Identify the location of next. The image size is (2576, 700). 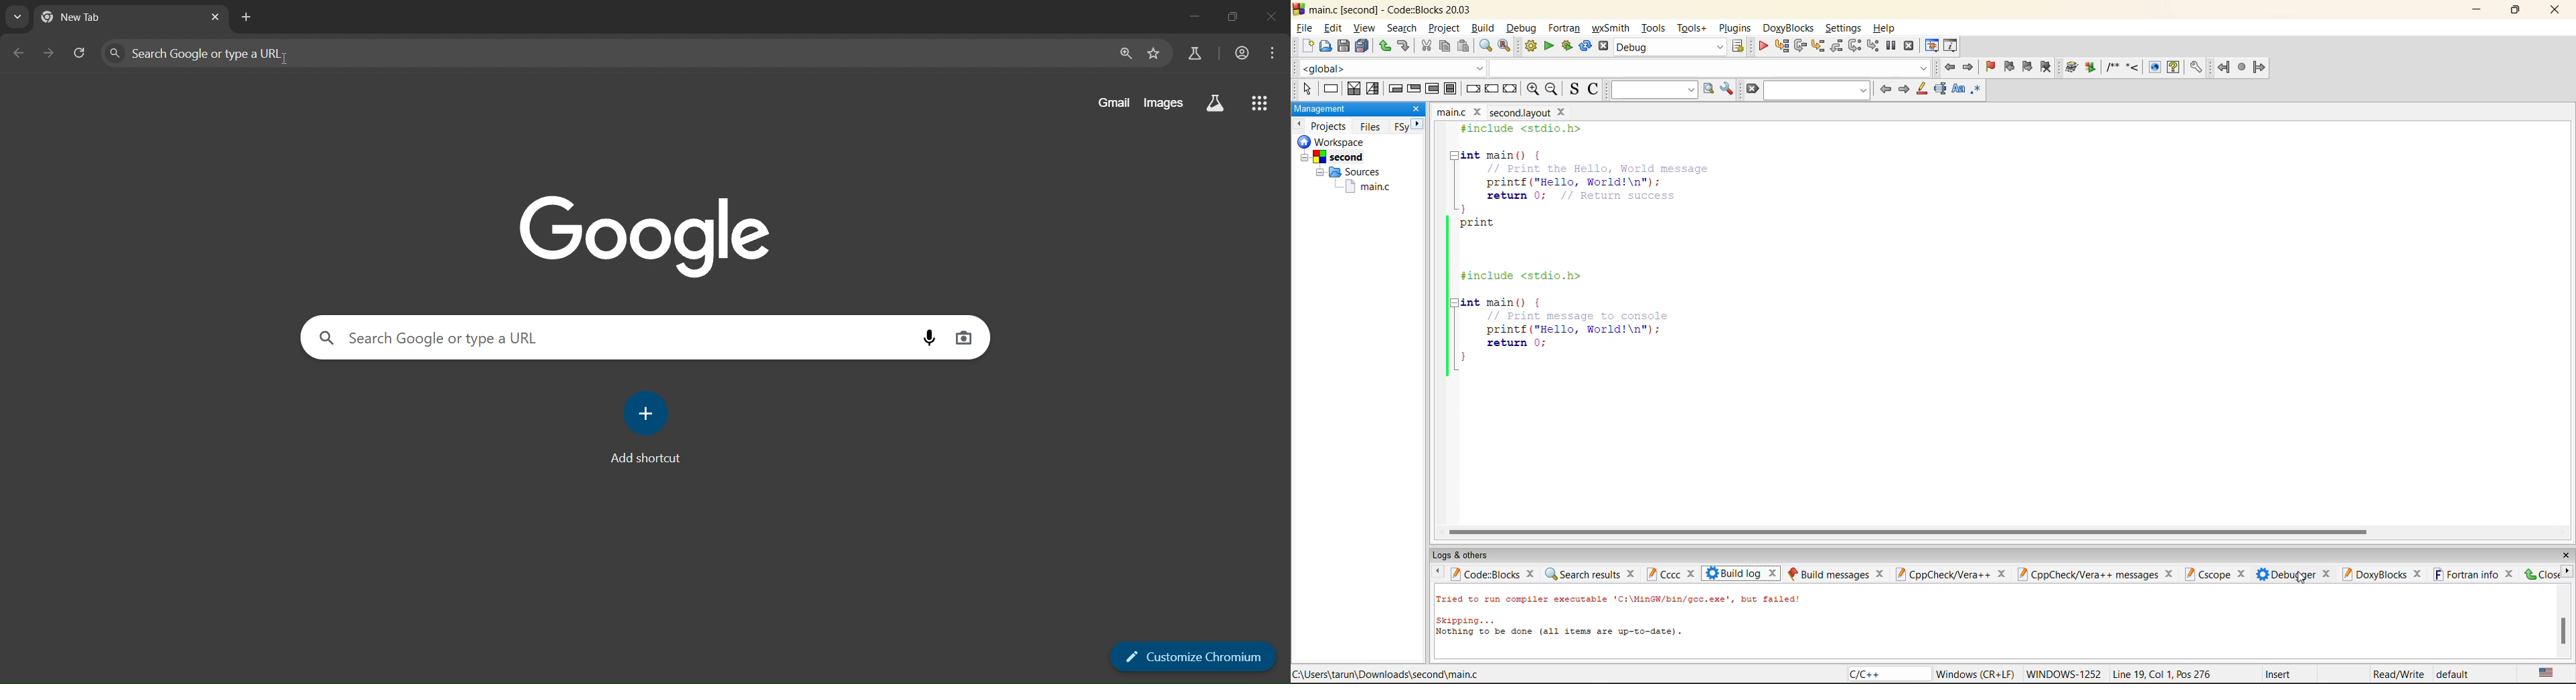
(1905, 88).